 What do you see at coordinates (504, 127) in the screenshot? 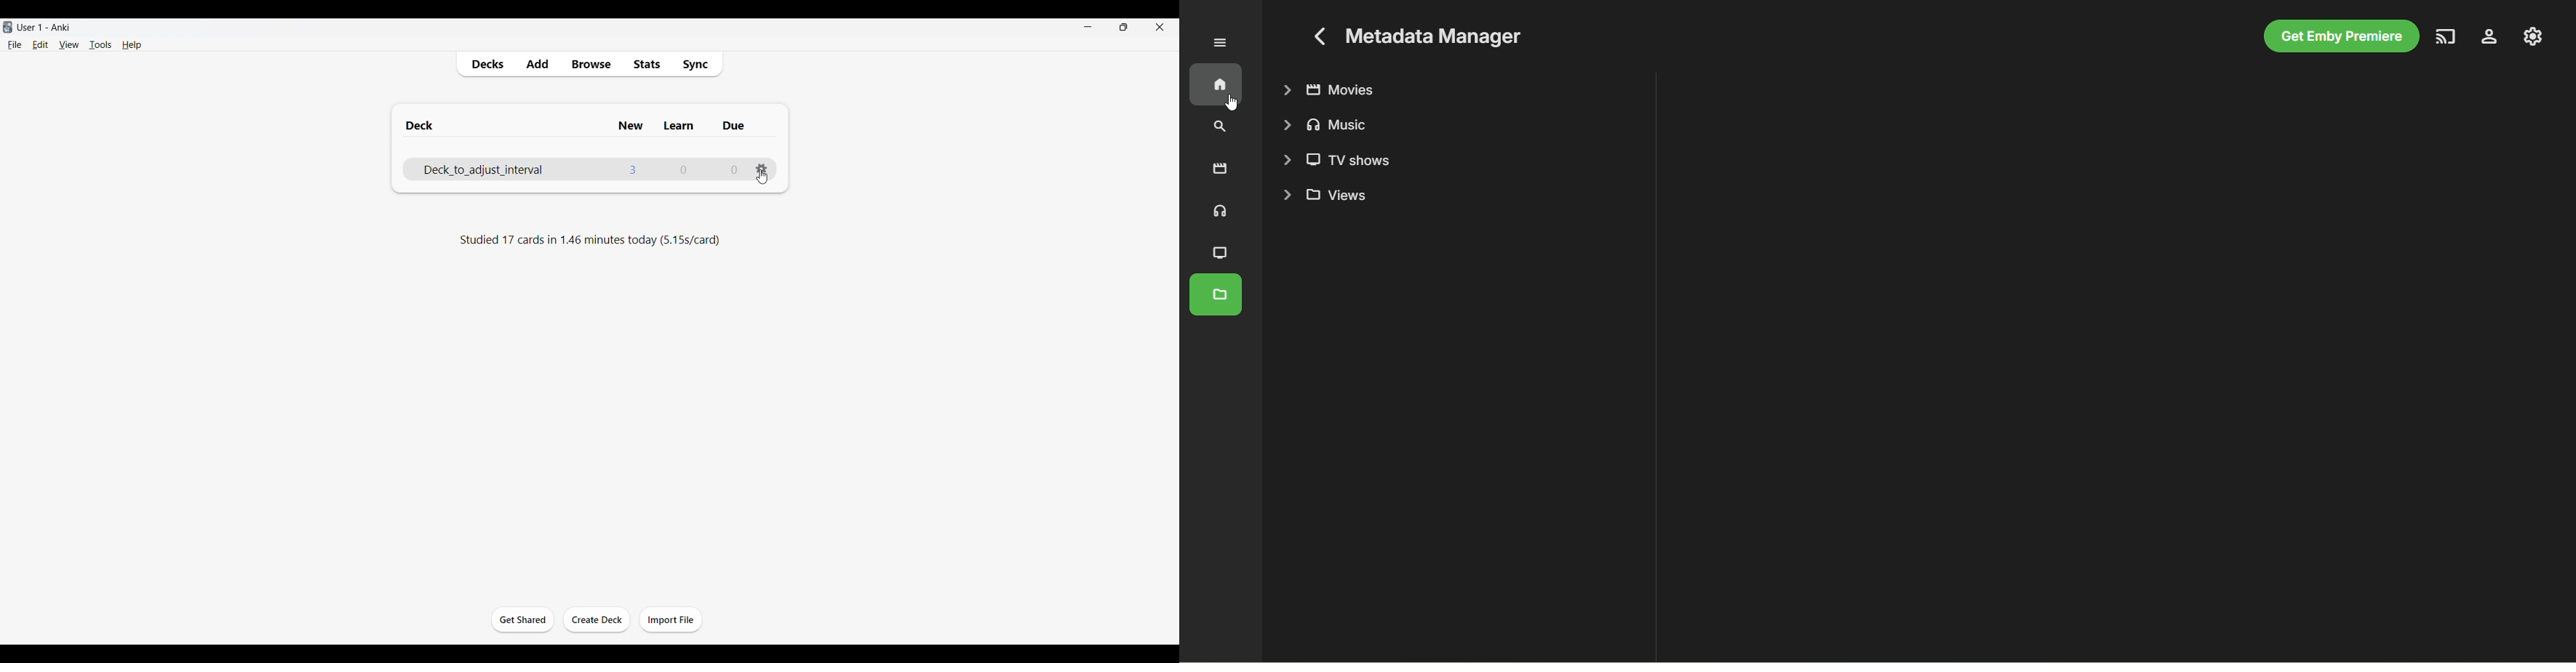
I see `Deck column` at bounding box center [504, 127].